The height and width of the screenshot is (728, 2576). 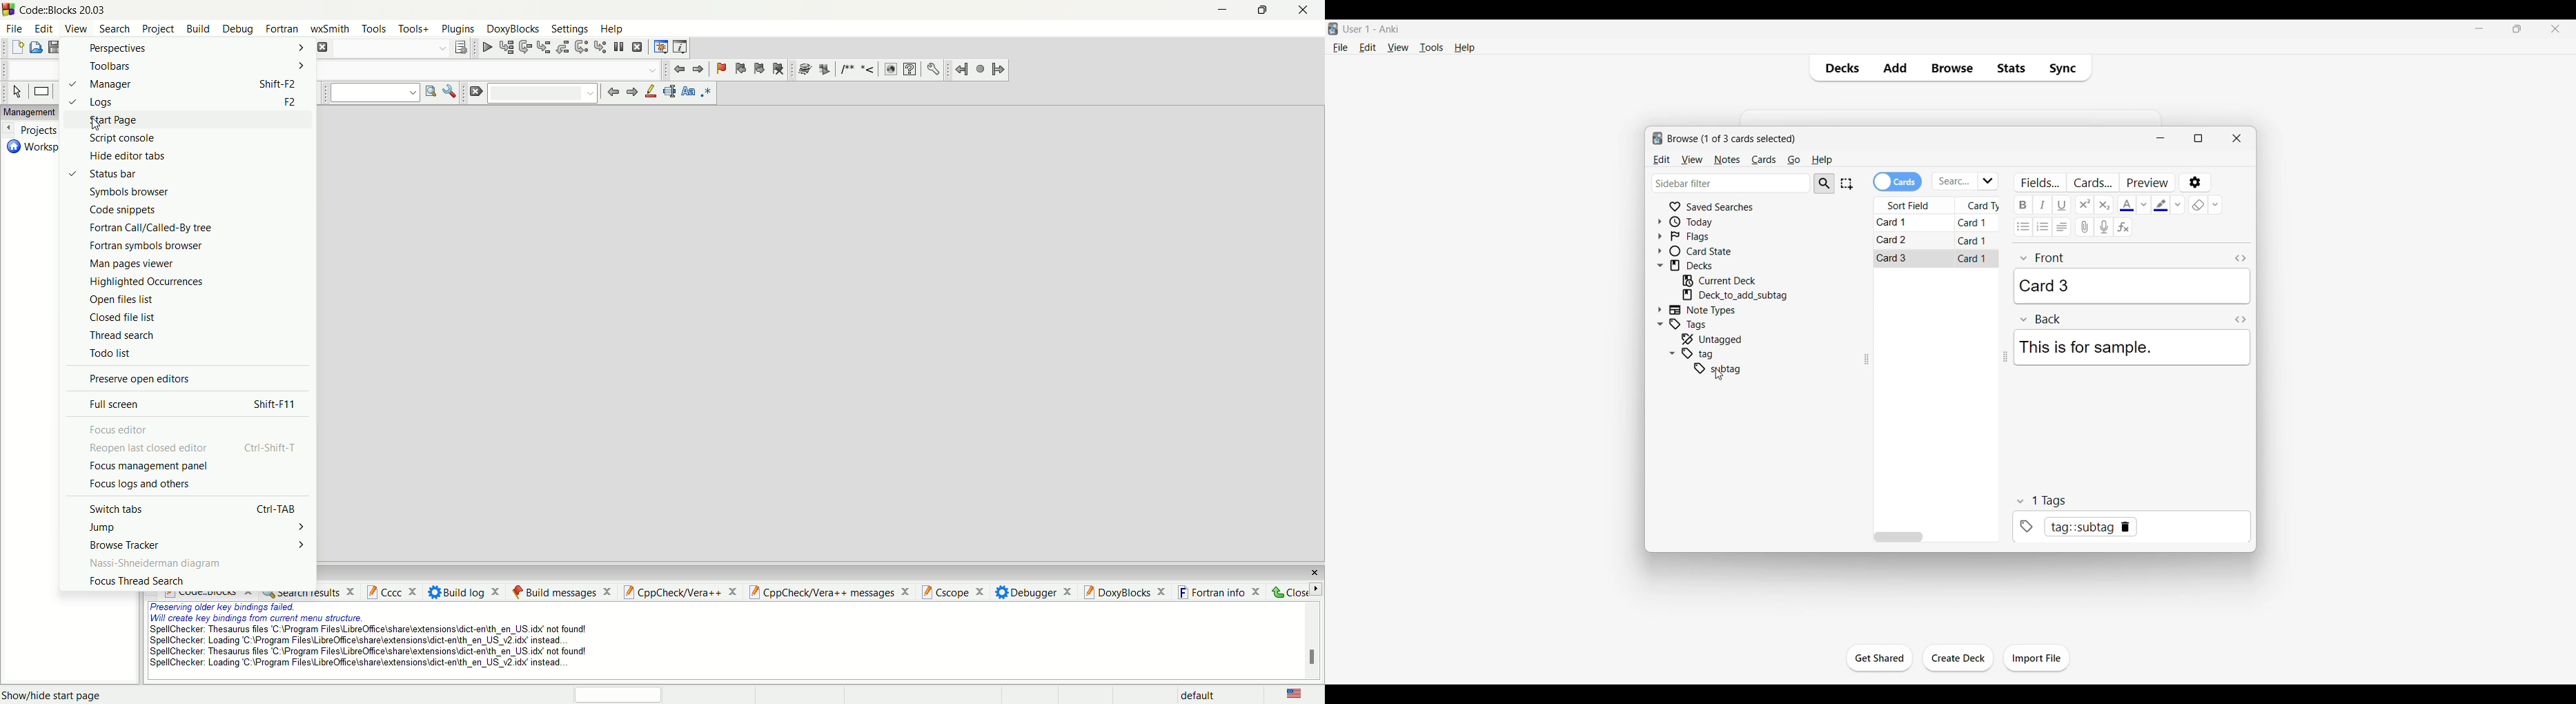 I want to click on Customize card templates, so click(x=2092, y=183).